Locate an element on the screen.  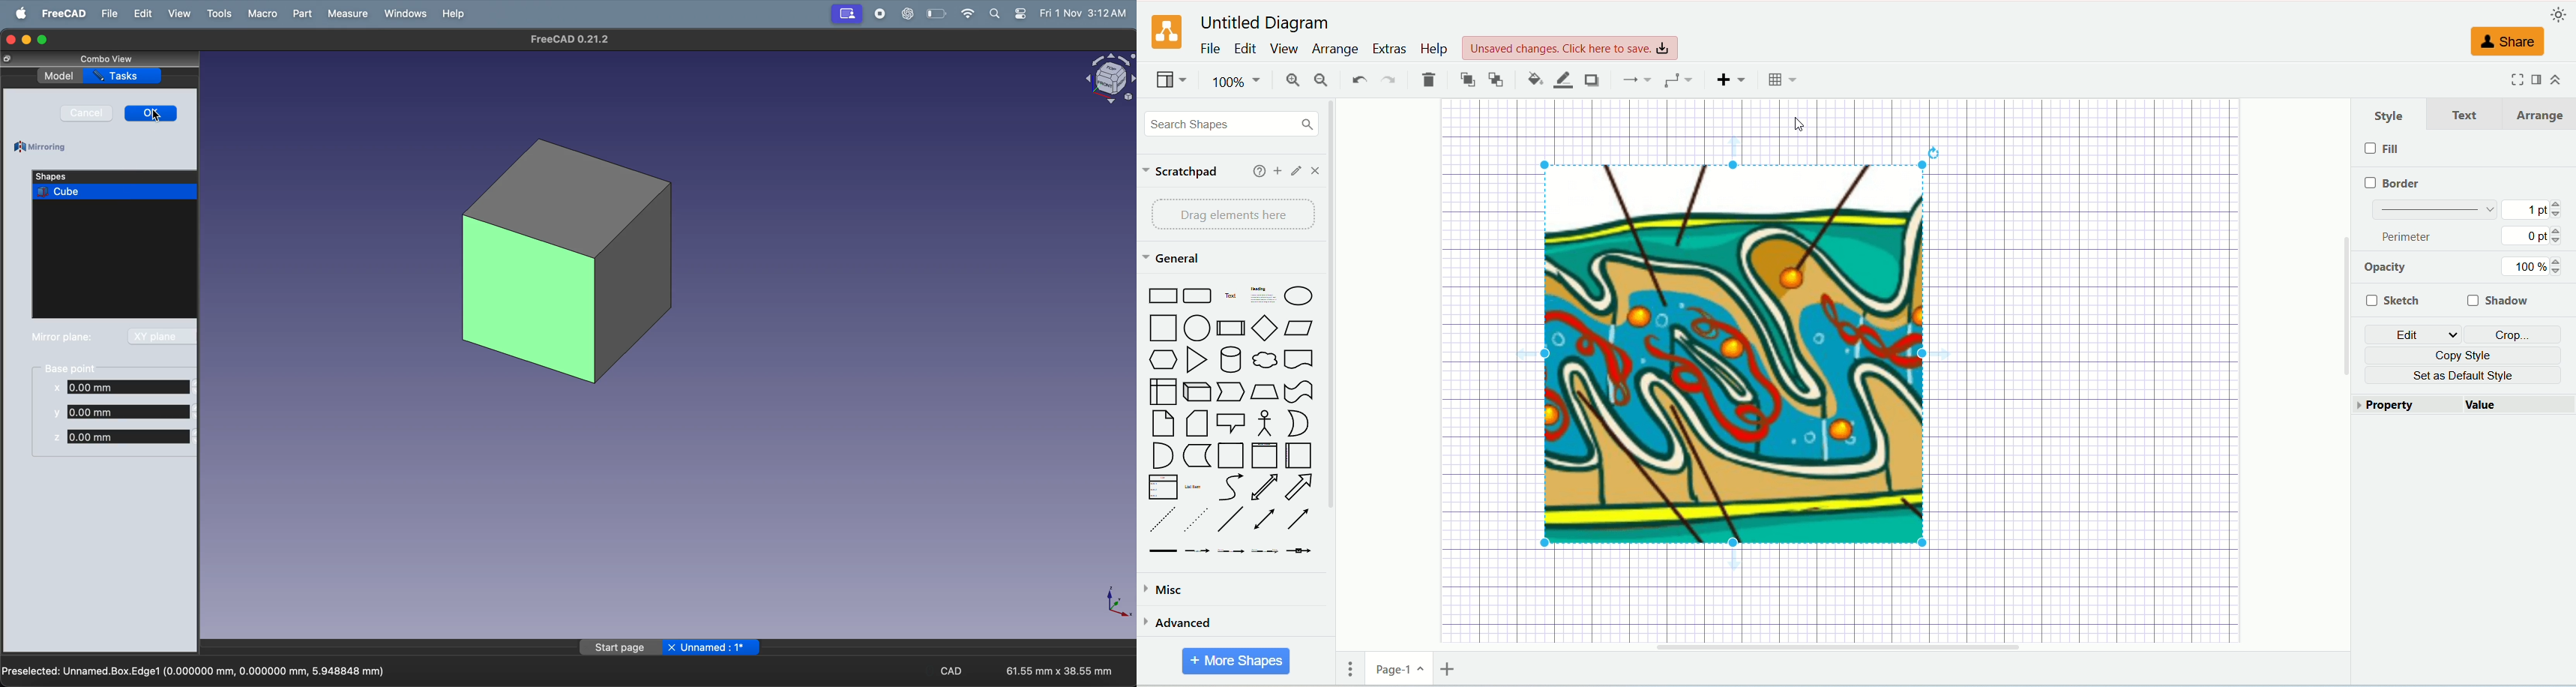
Vertical Scroll Bar is located at coordinates (2342, 368).